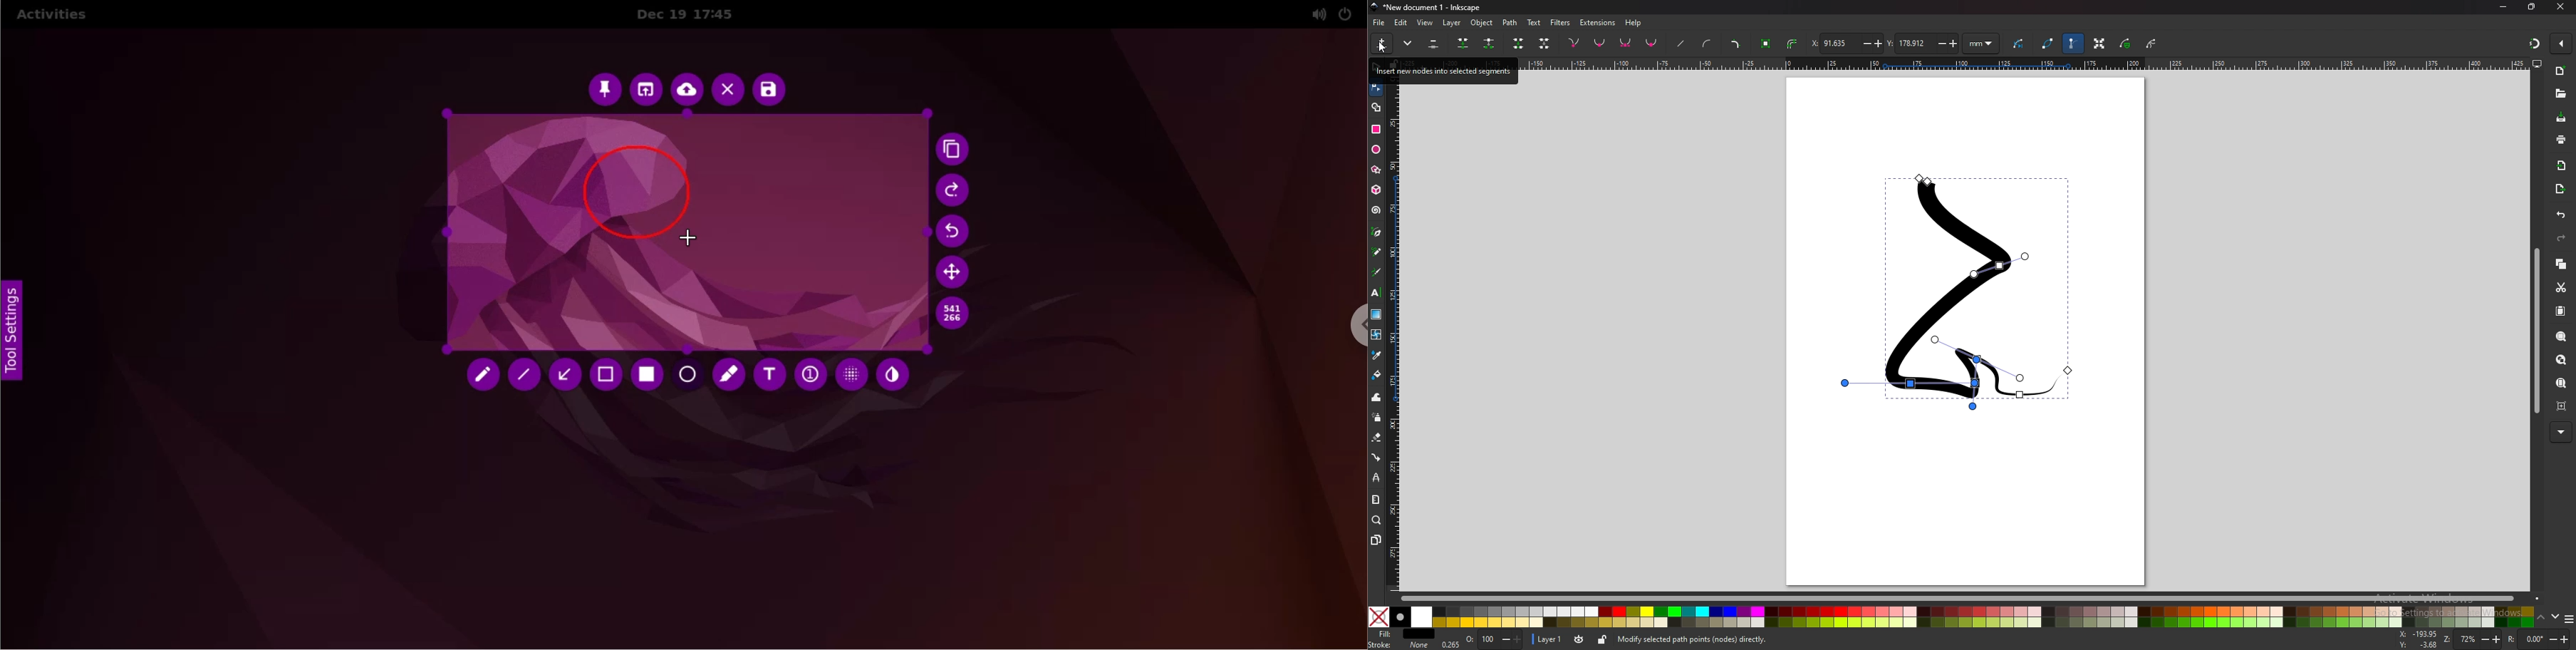  I want to click on horizontal scale, so click(2023, 63).